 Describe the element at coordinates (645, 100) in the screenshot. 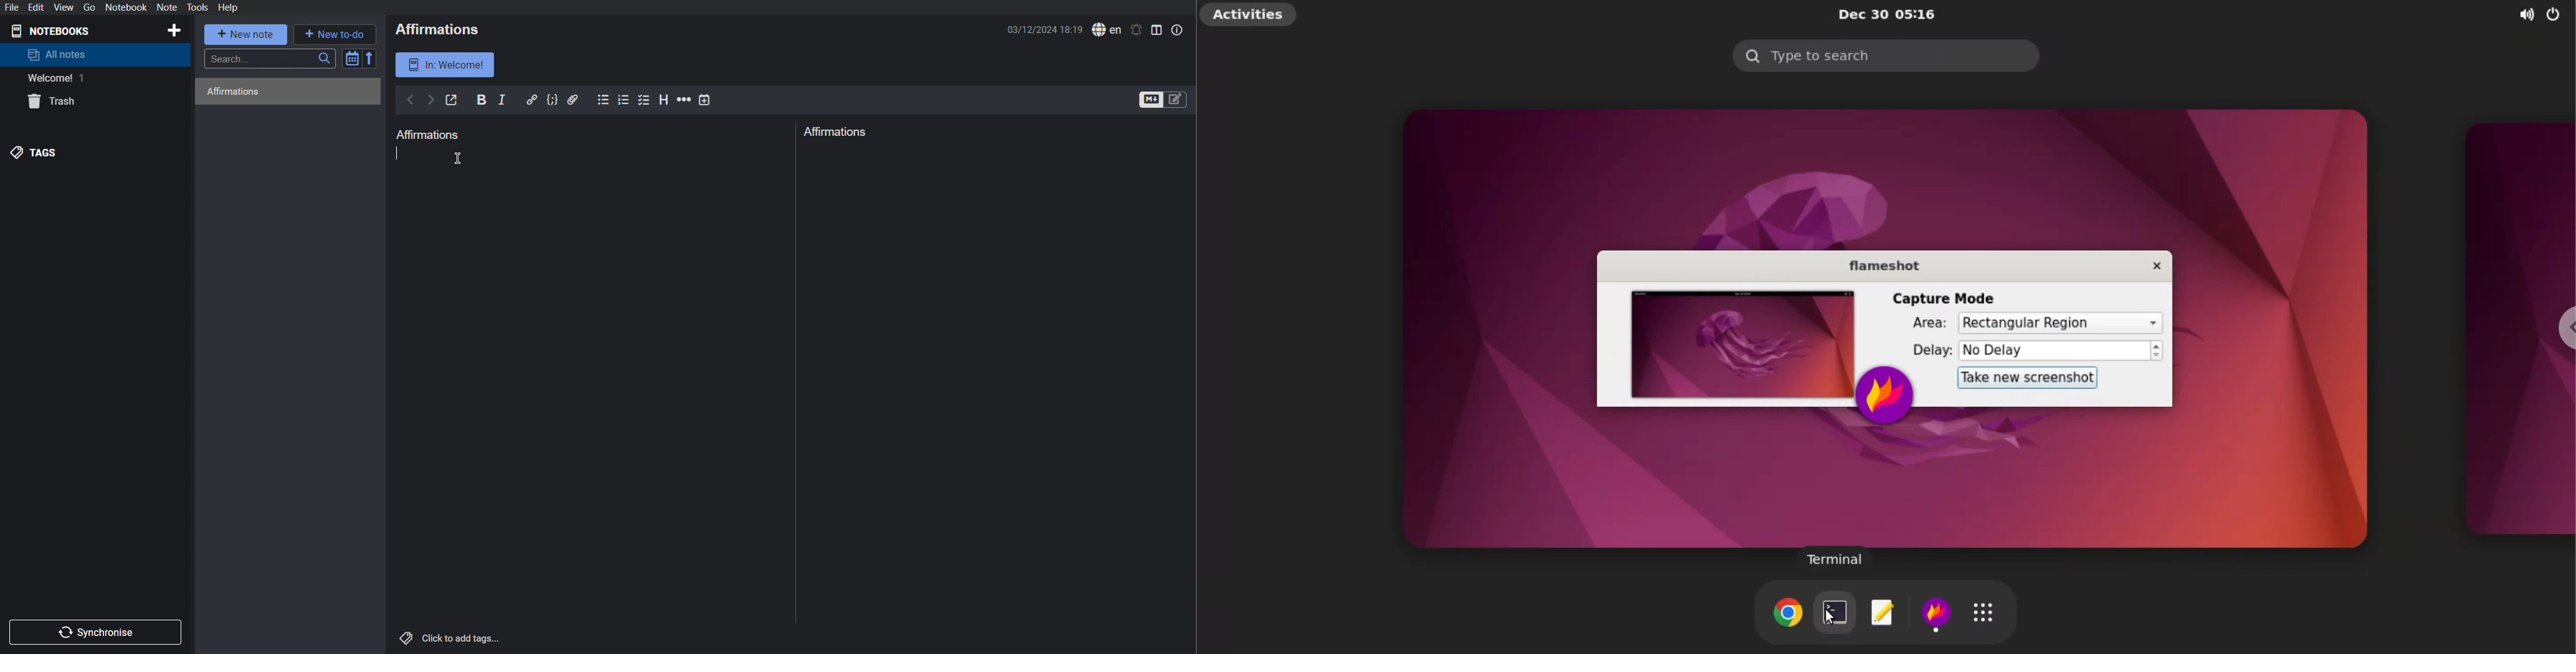

I see `Checklist` at that location.